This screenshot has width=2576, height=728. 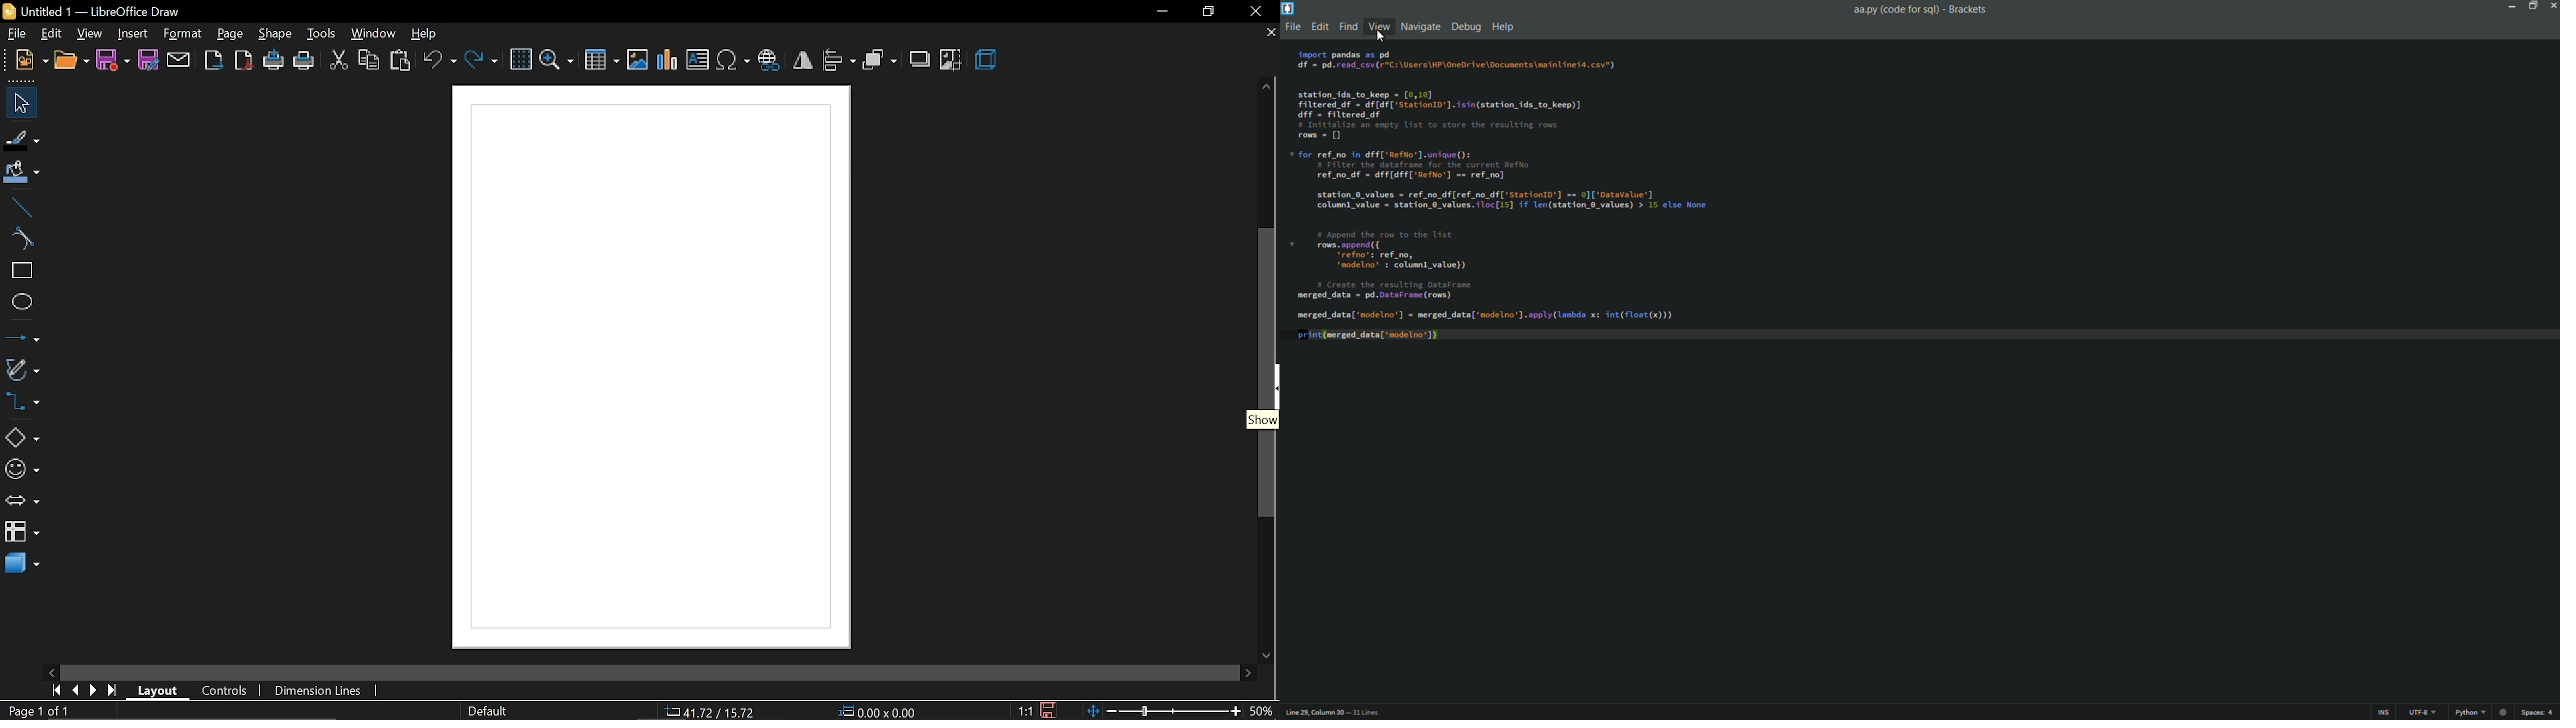 What do you see at coordinates (87, 34) in the screenshot?
I see `view` at bounding box center [87, 34].